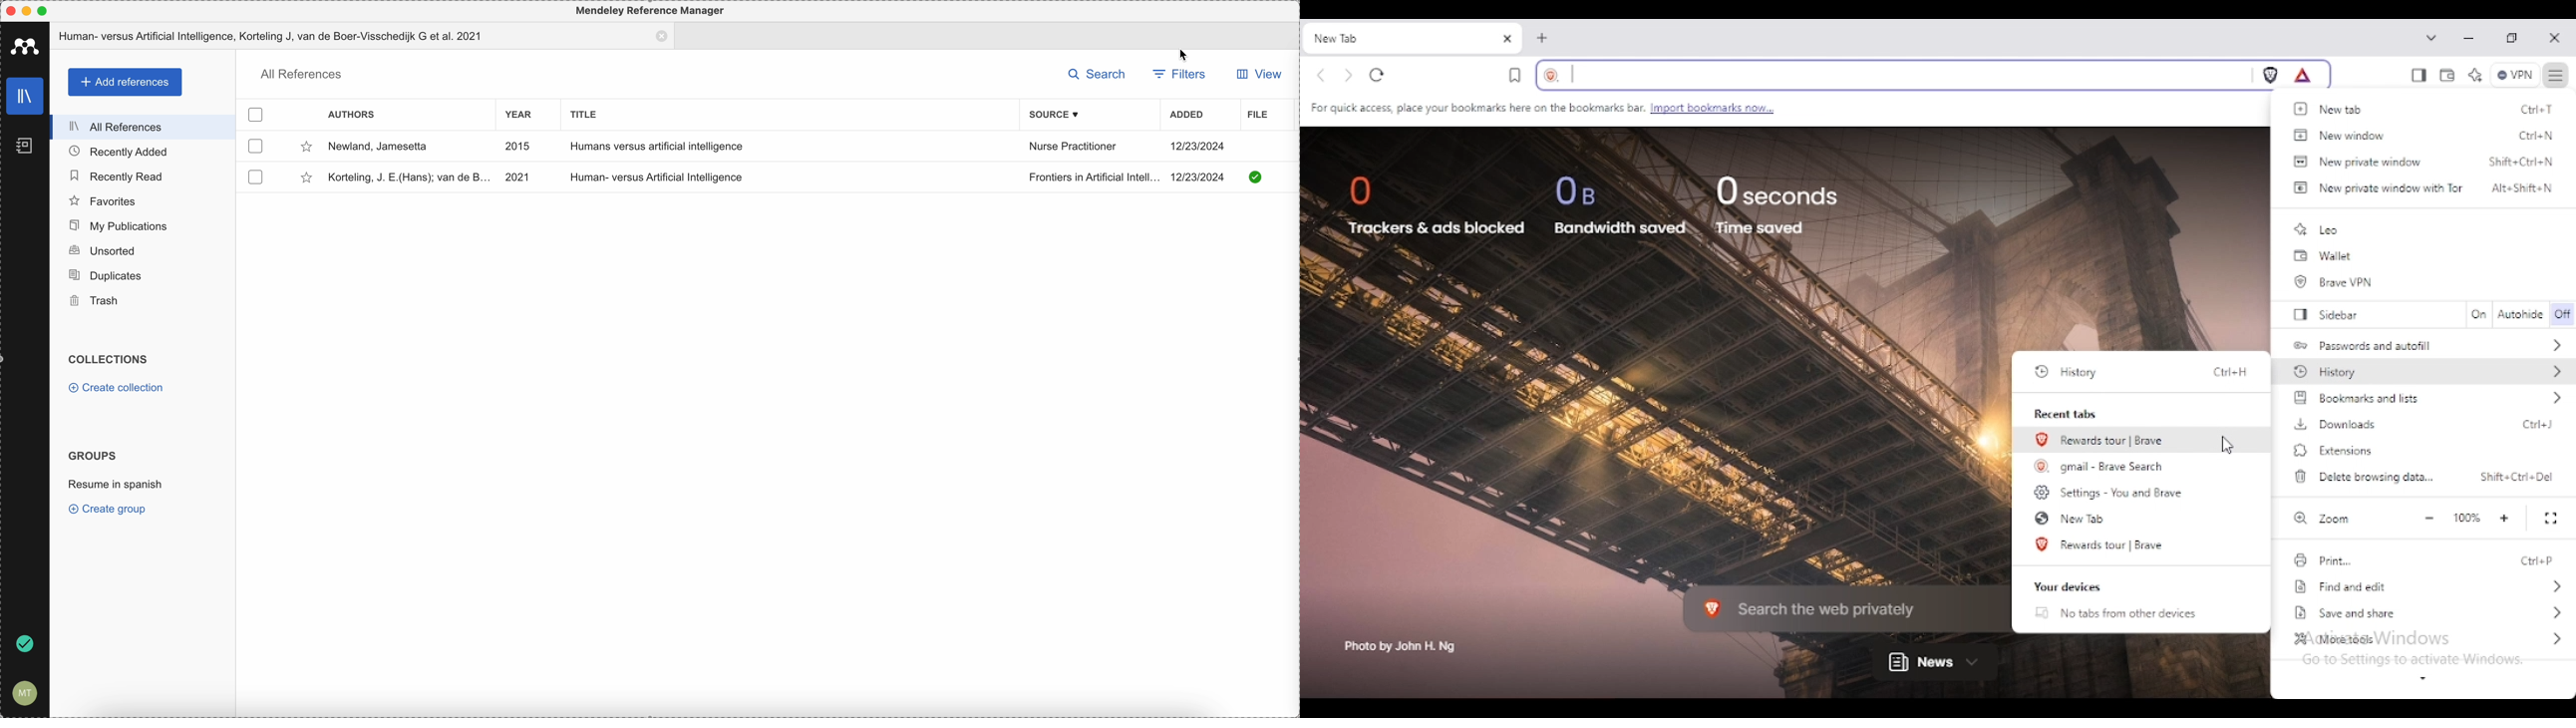  Describe the element at coordinates (48, 9) in the screenshot. I see `maximize Mendeley` at that location.